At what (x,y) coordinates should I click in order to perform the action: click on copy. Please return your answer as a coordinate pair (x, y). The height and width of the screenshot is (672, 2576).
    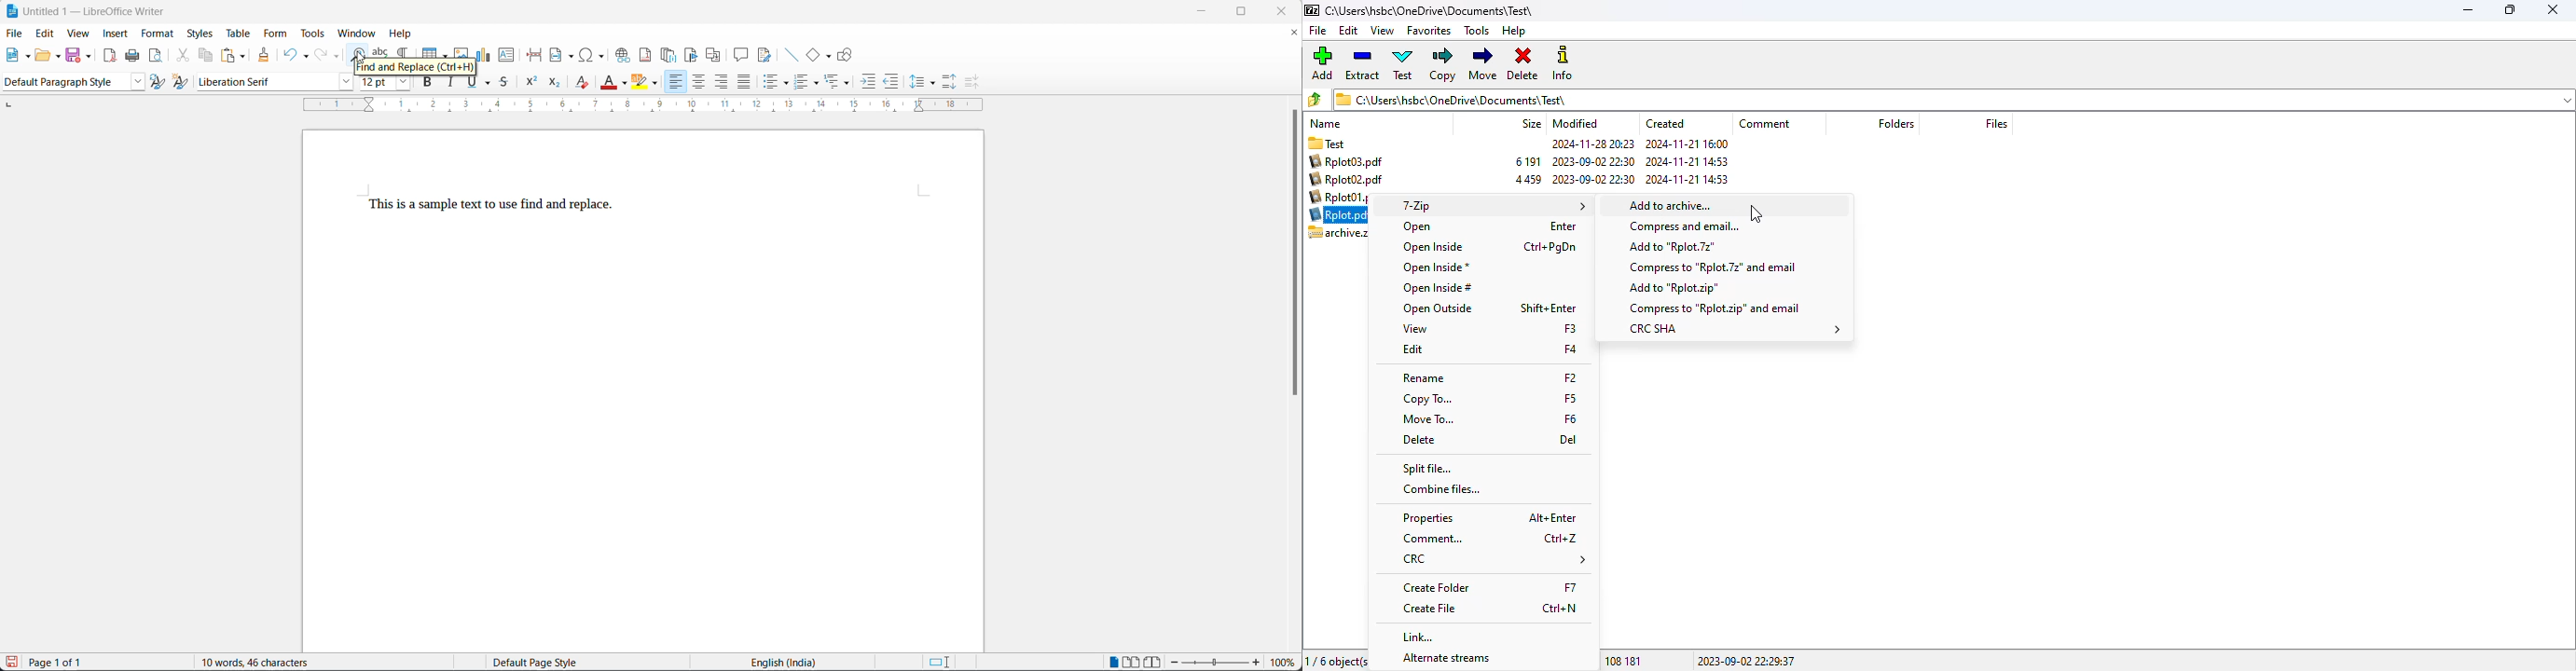
    Looking at the image, I should click on (1443, 65).